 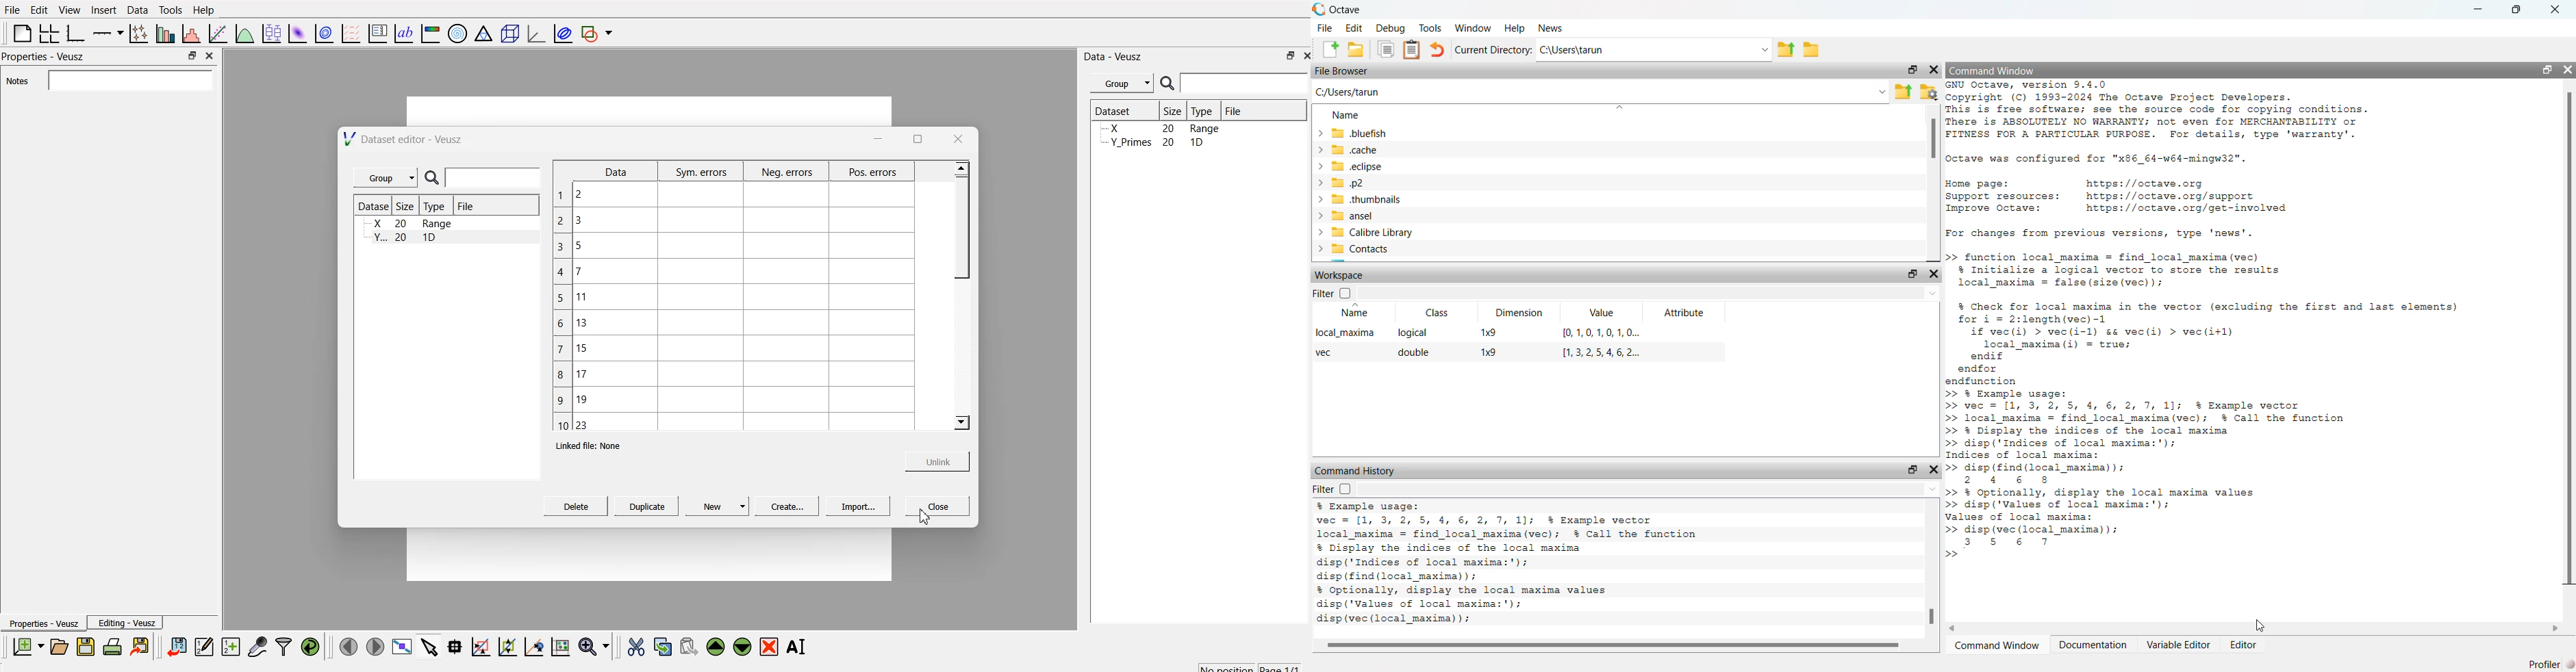 I want to click on Browse your files, so click(x=1929, y=91).